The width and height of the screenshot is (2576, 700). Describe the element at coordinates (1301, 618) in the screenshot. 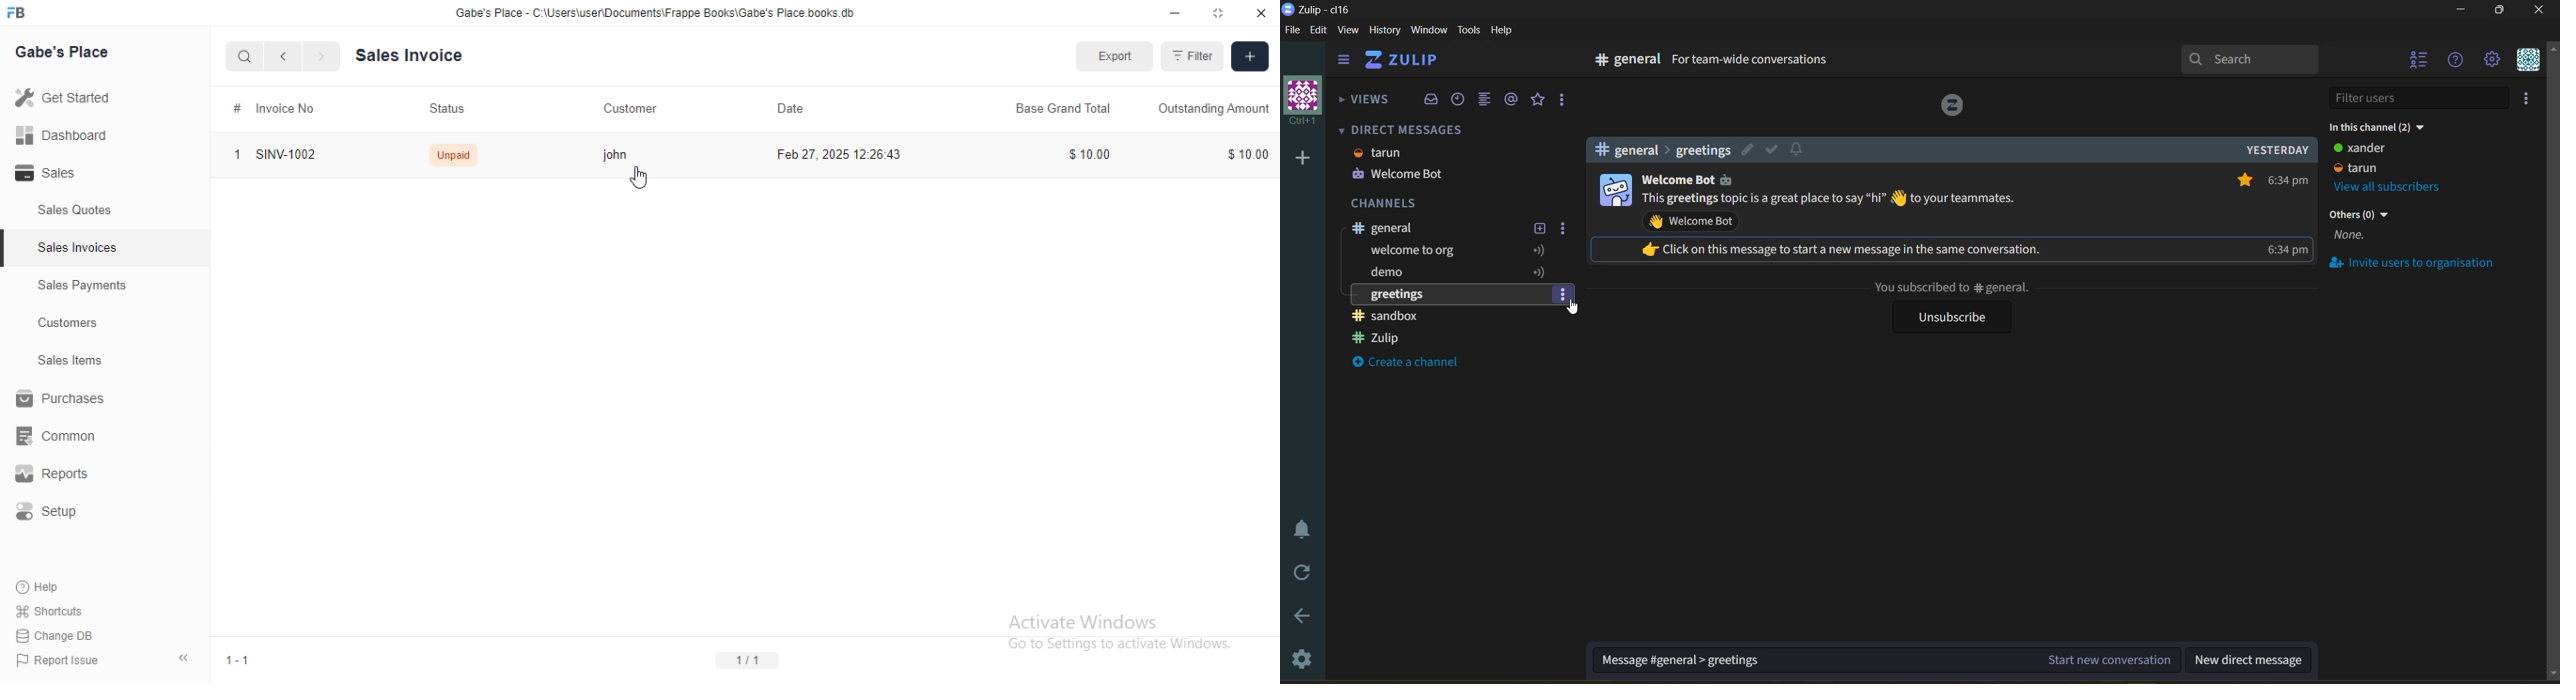

I see `go back` at that location.